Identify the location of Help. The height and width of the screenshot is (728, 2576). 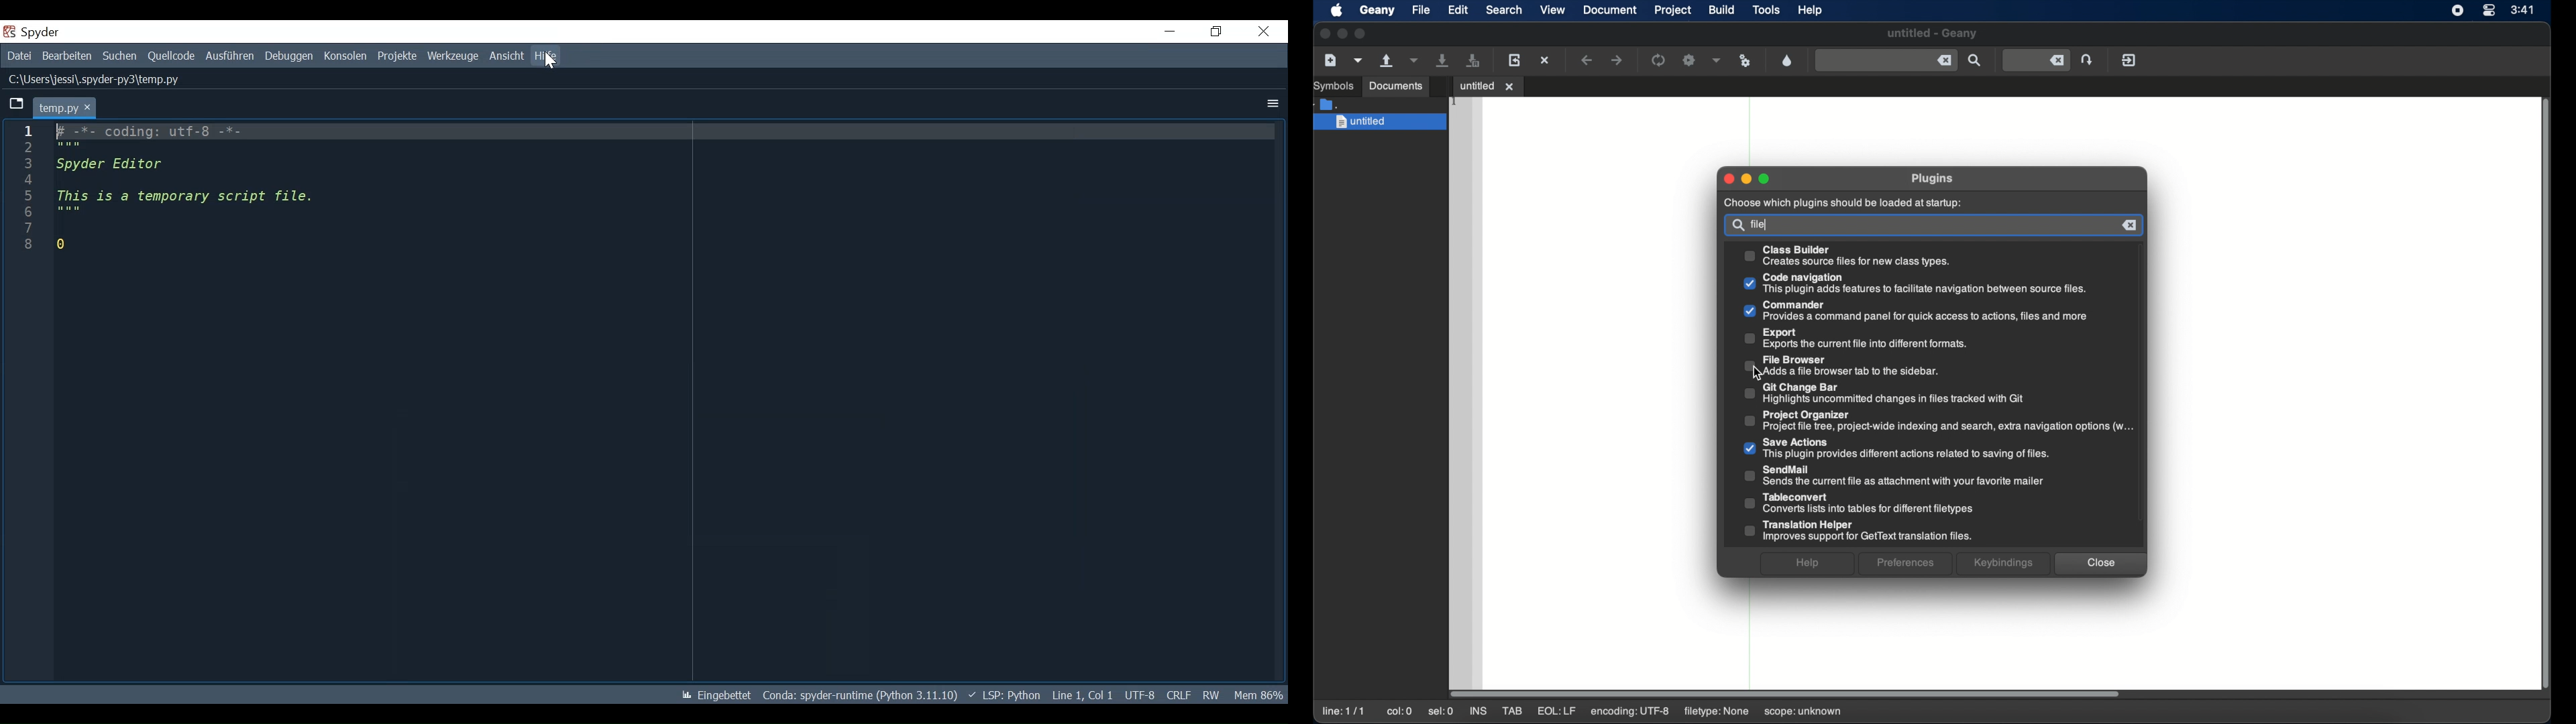
(546, 56).